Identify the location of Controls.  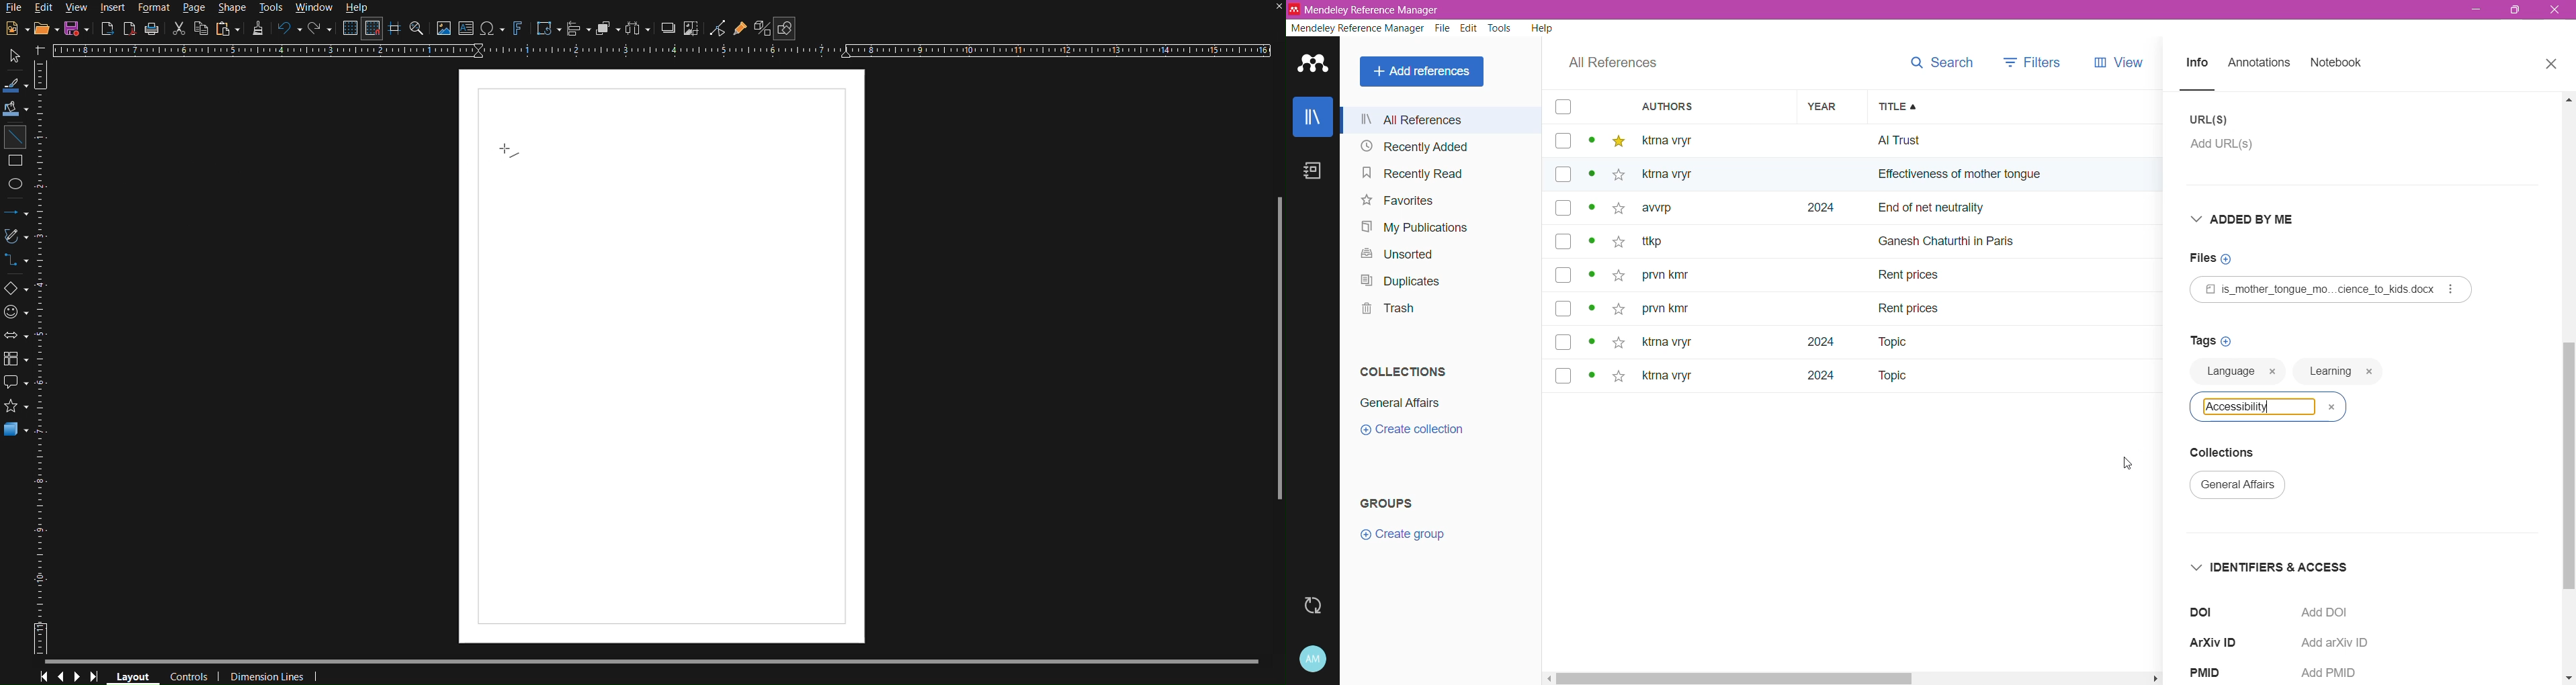
(188, 677).